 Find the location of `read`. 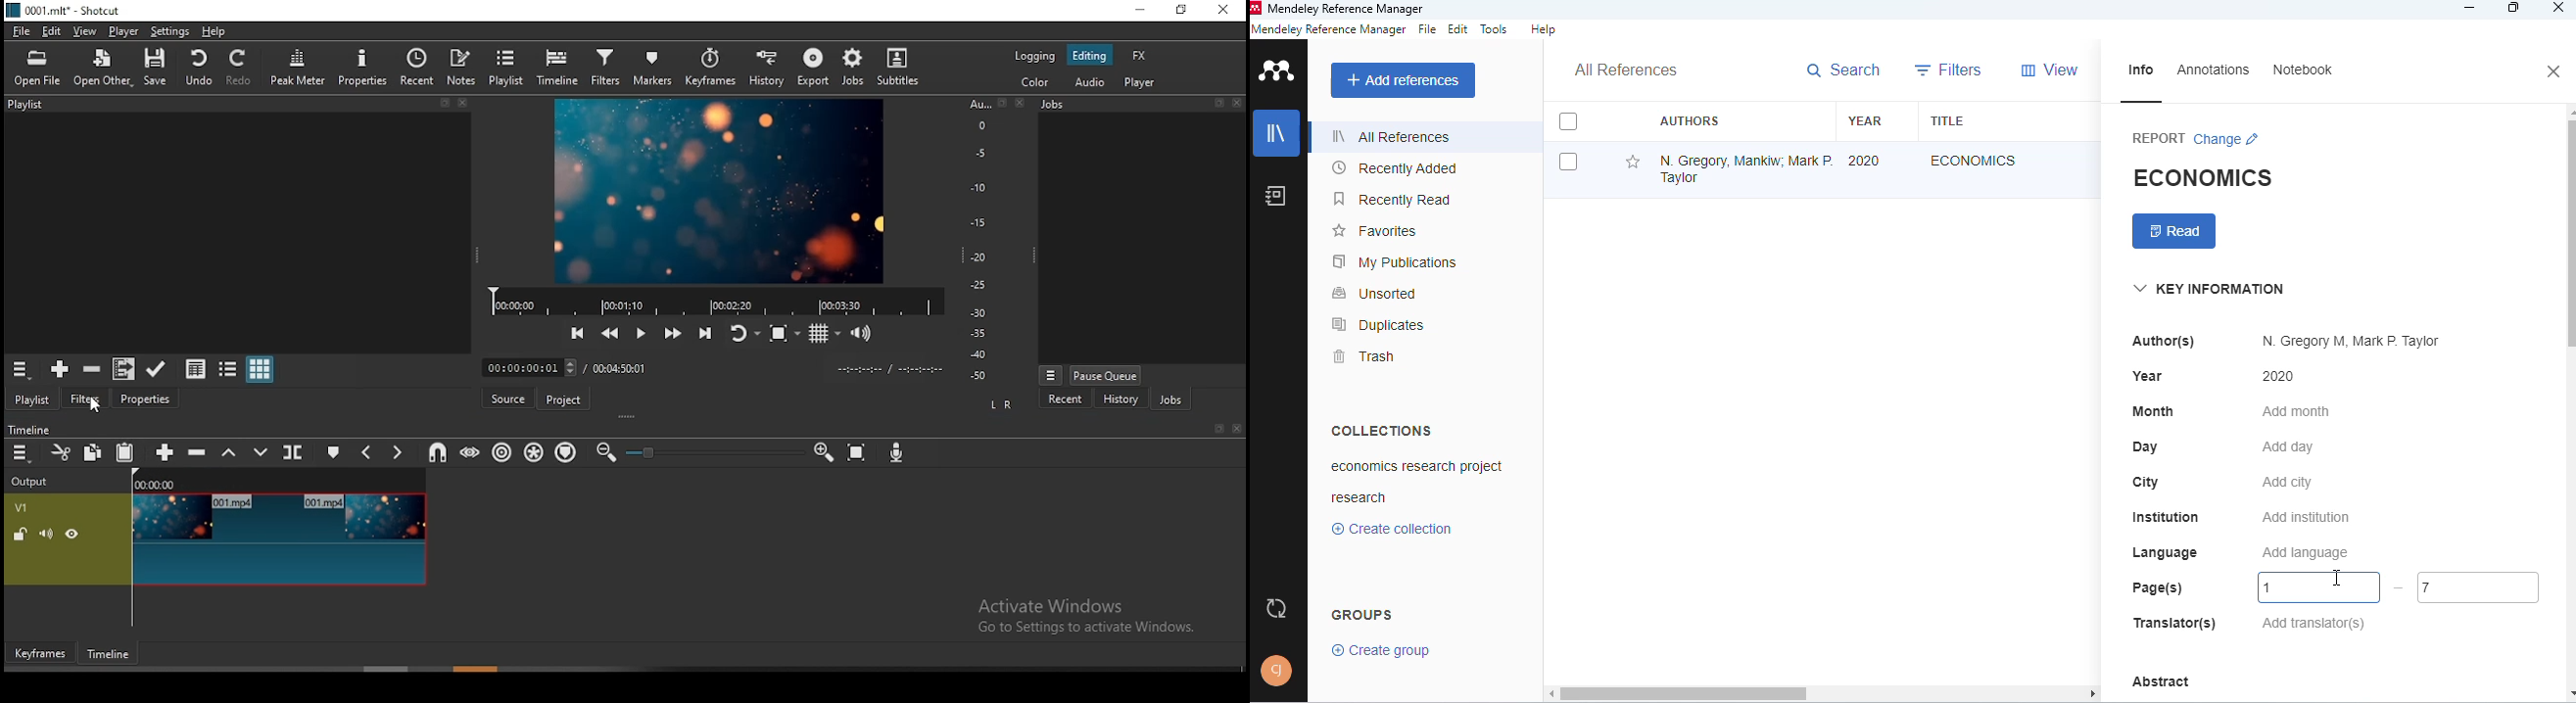

read is located at coordinates (2174, 231).